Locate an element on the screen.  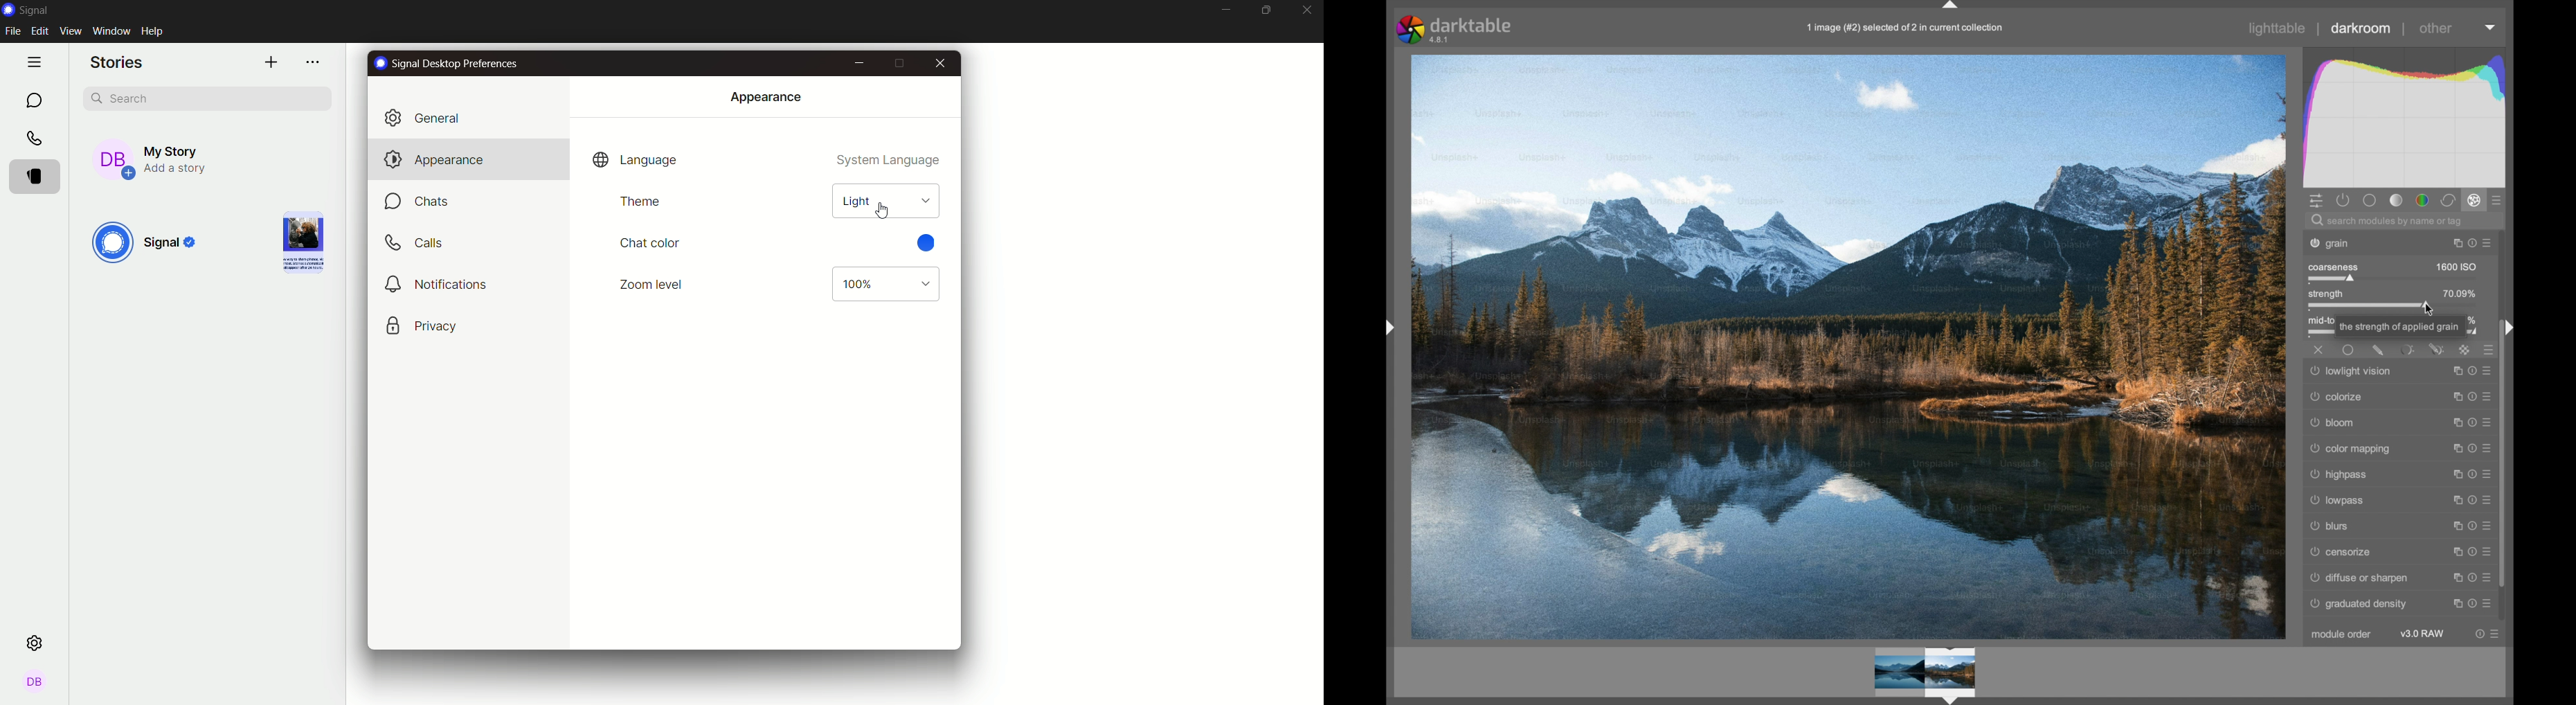
instance is located at coordinates (2455, 579).